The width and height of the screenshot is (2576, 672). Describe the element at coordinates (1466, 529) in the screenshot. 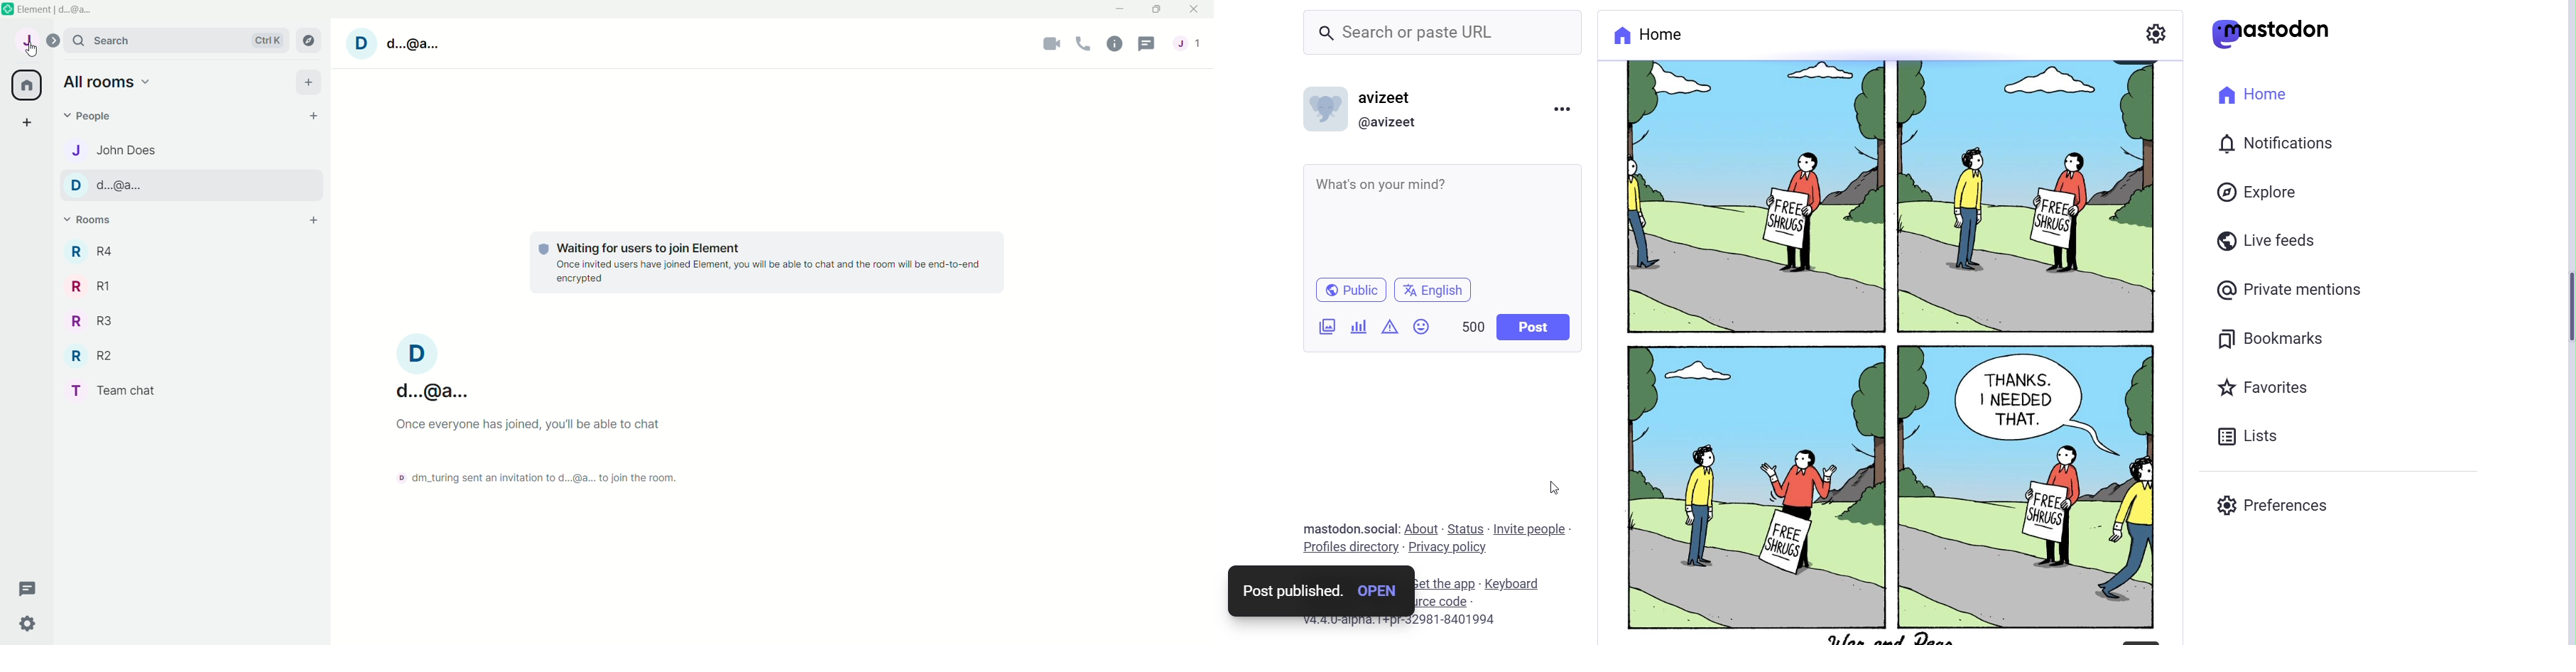

I see `Status` at that location.